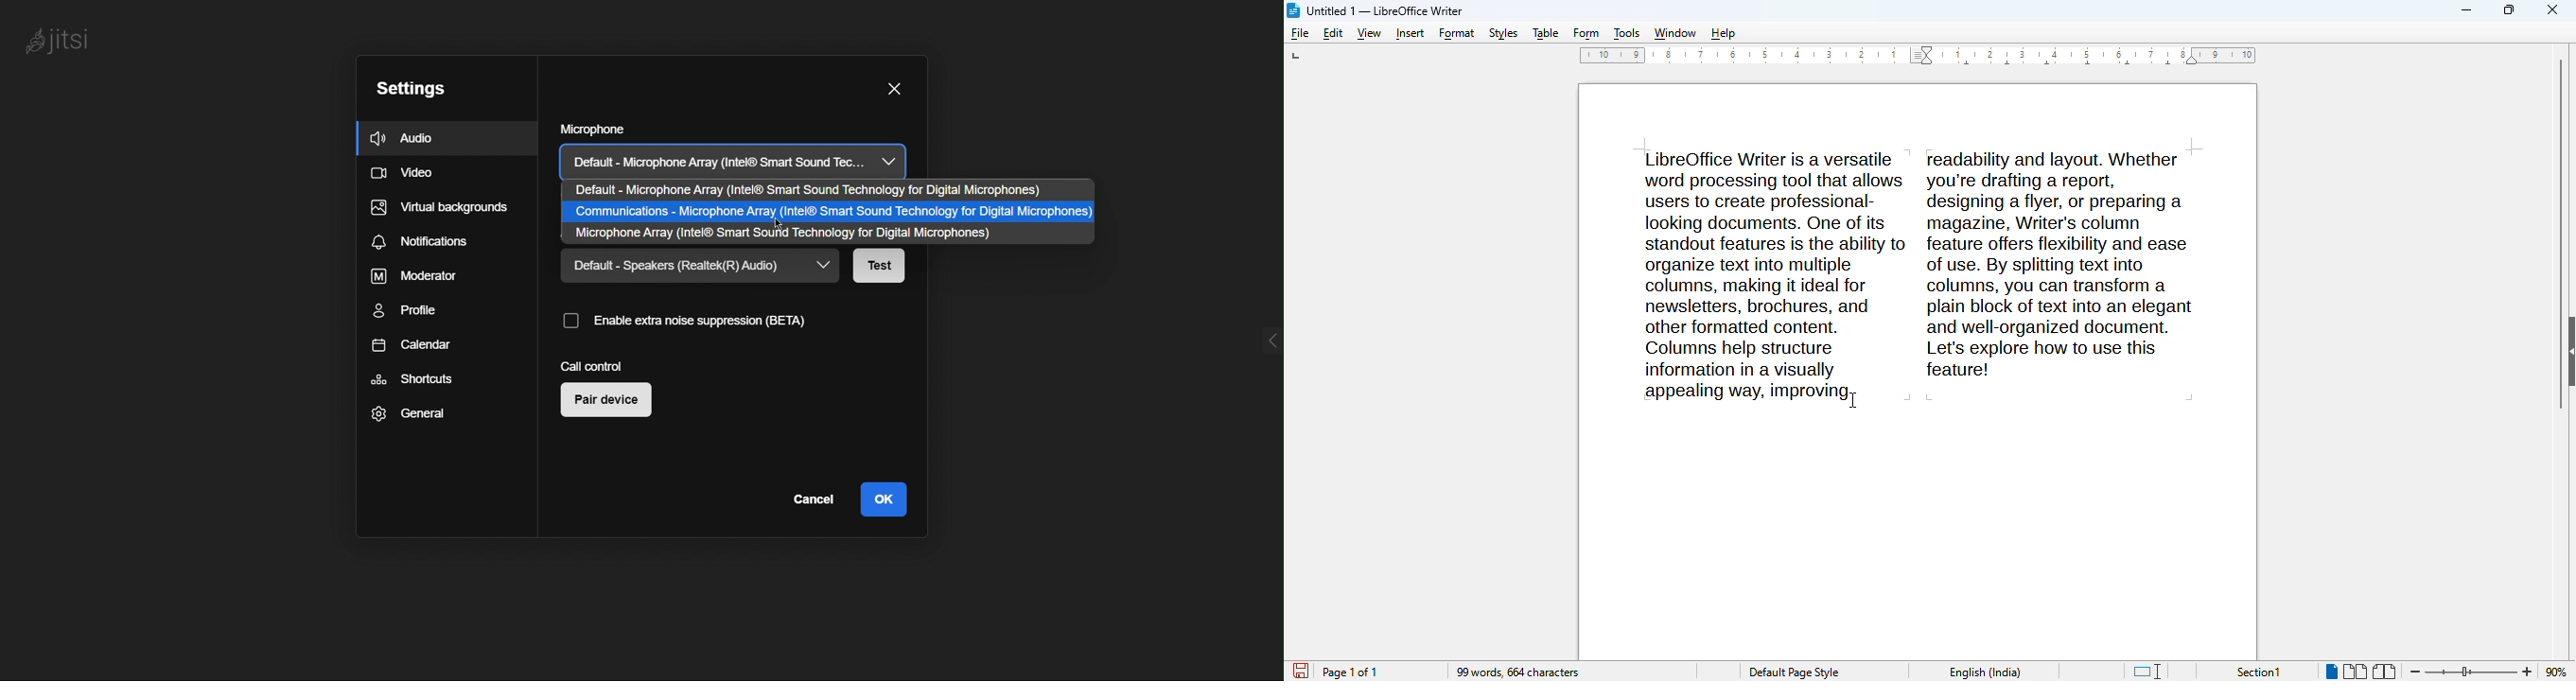  What do you see at coordinates (2332, 672) in the screenshot?
I see `single-page view` at bounding box center [2332, 672].